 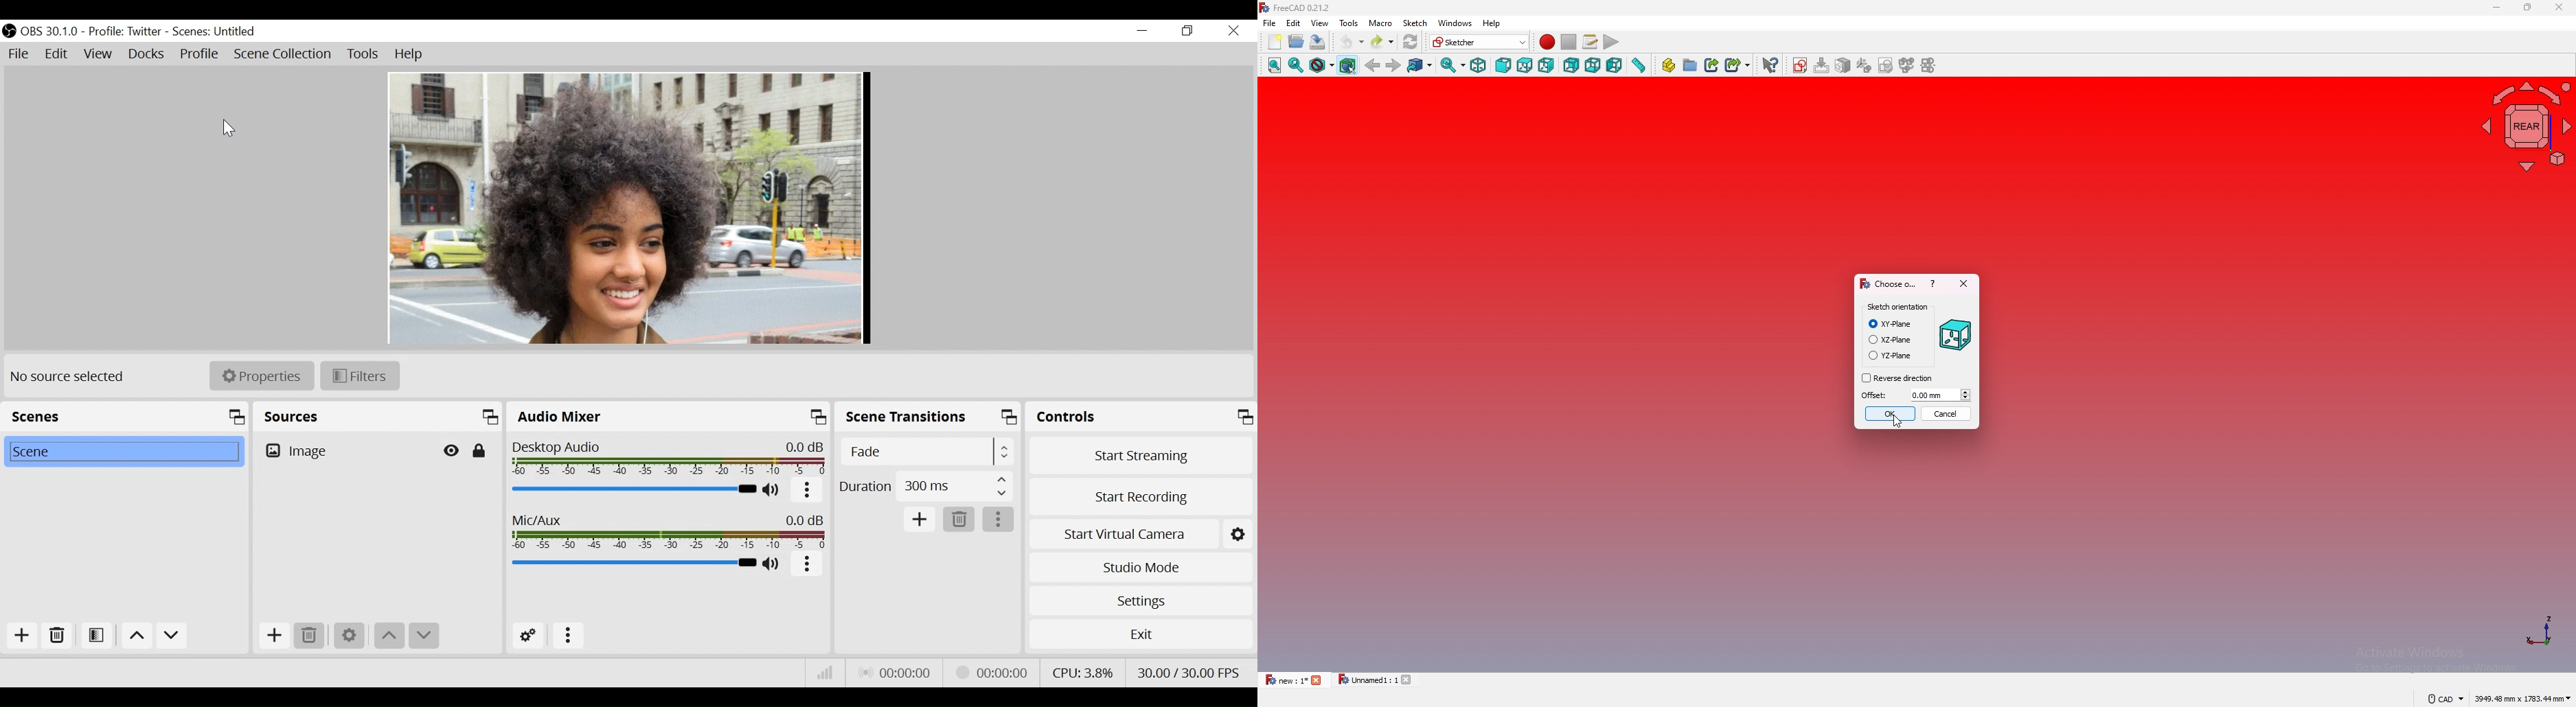 I want to click on More Options, so click(x=569, y=636).